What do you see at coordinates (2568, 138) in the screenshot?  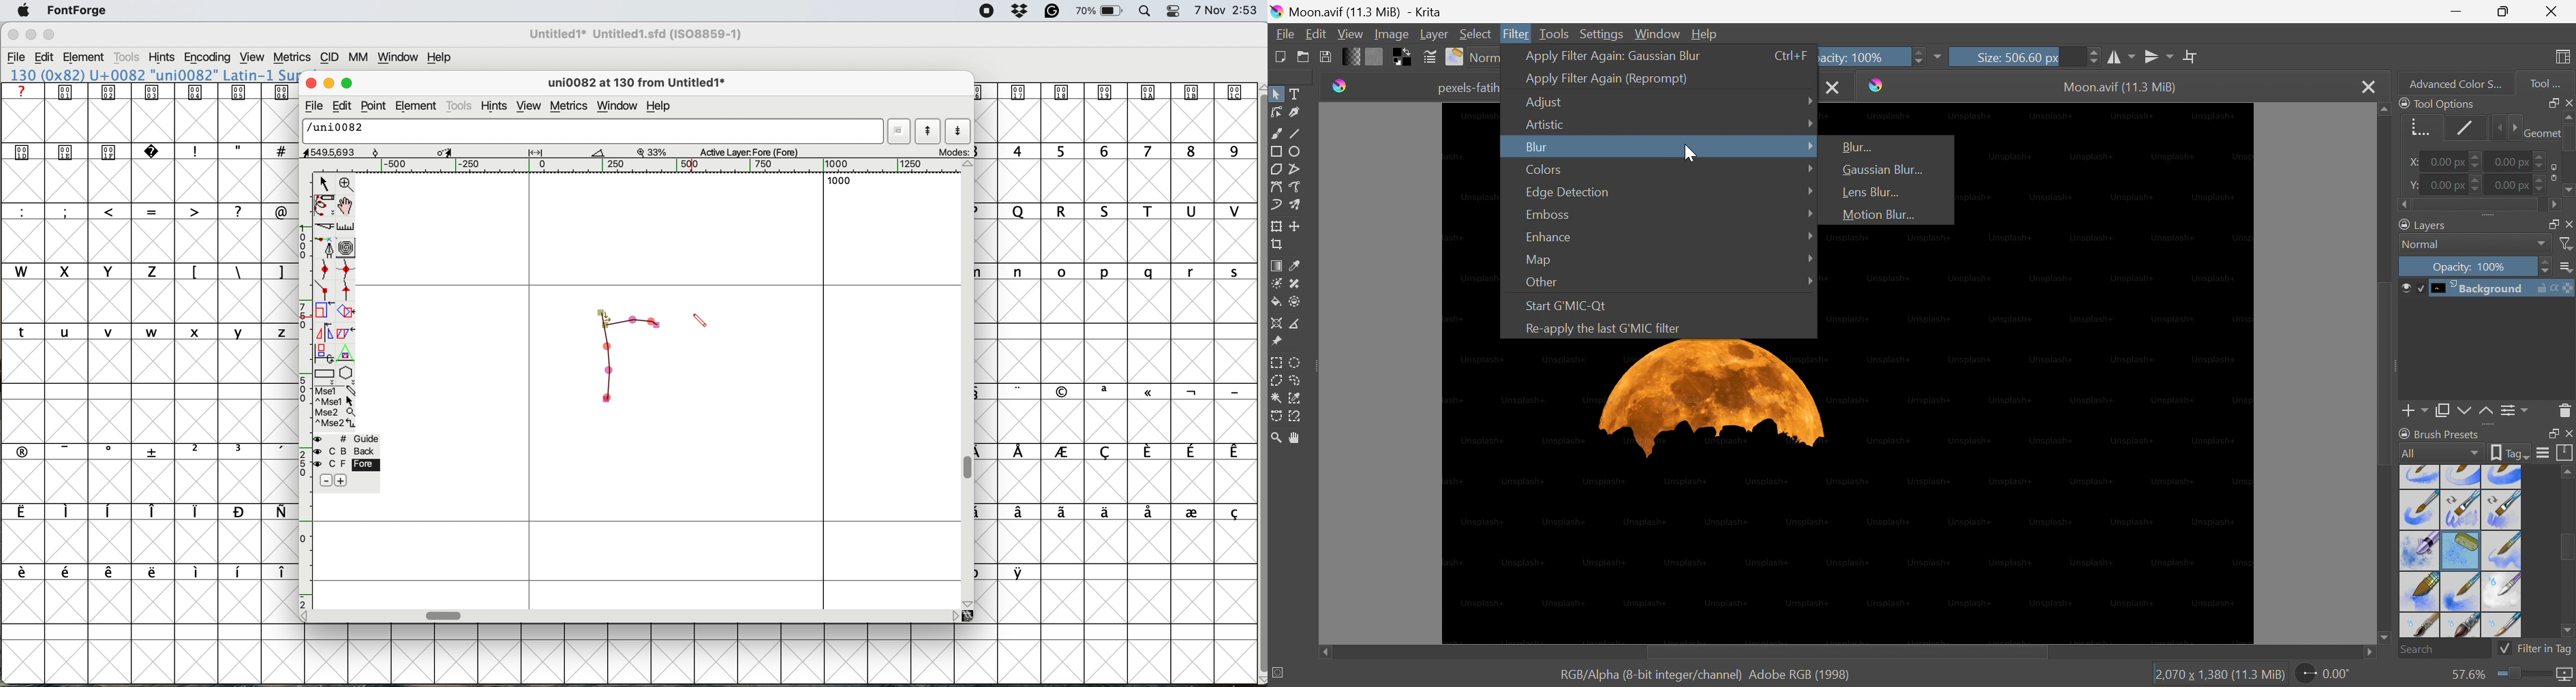 I see `Scroll bar` at bounding box center [2568, 138].